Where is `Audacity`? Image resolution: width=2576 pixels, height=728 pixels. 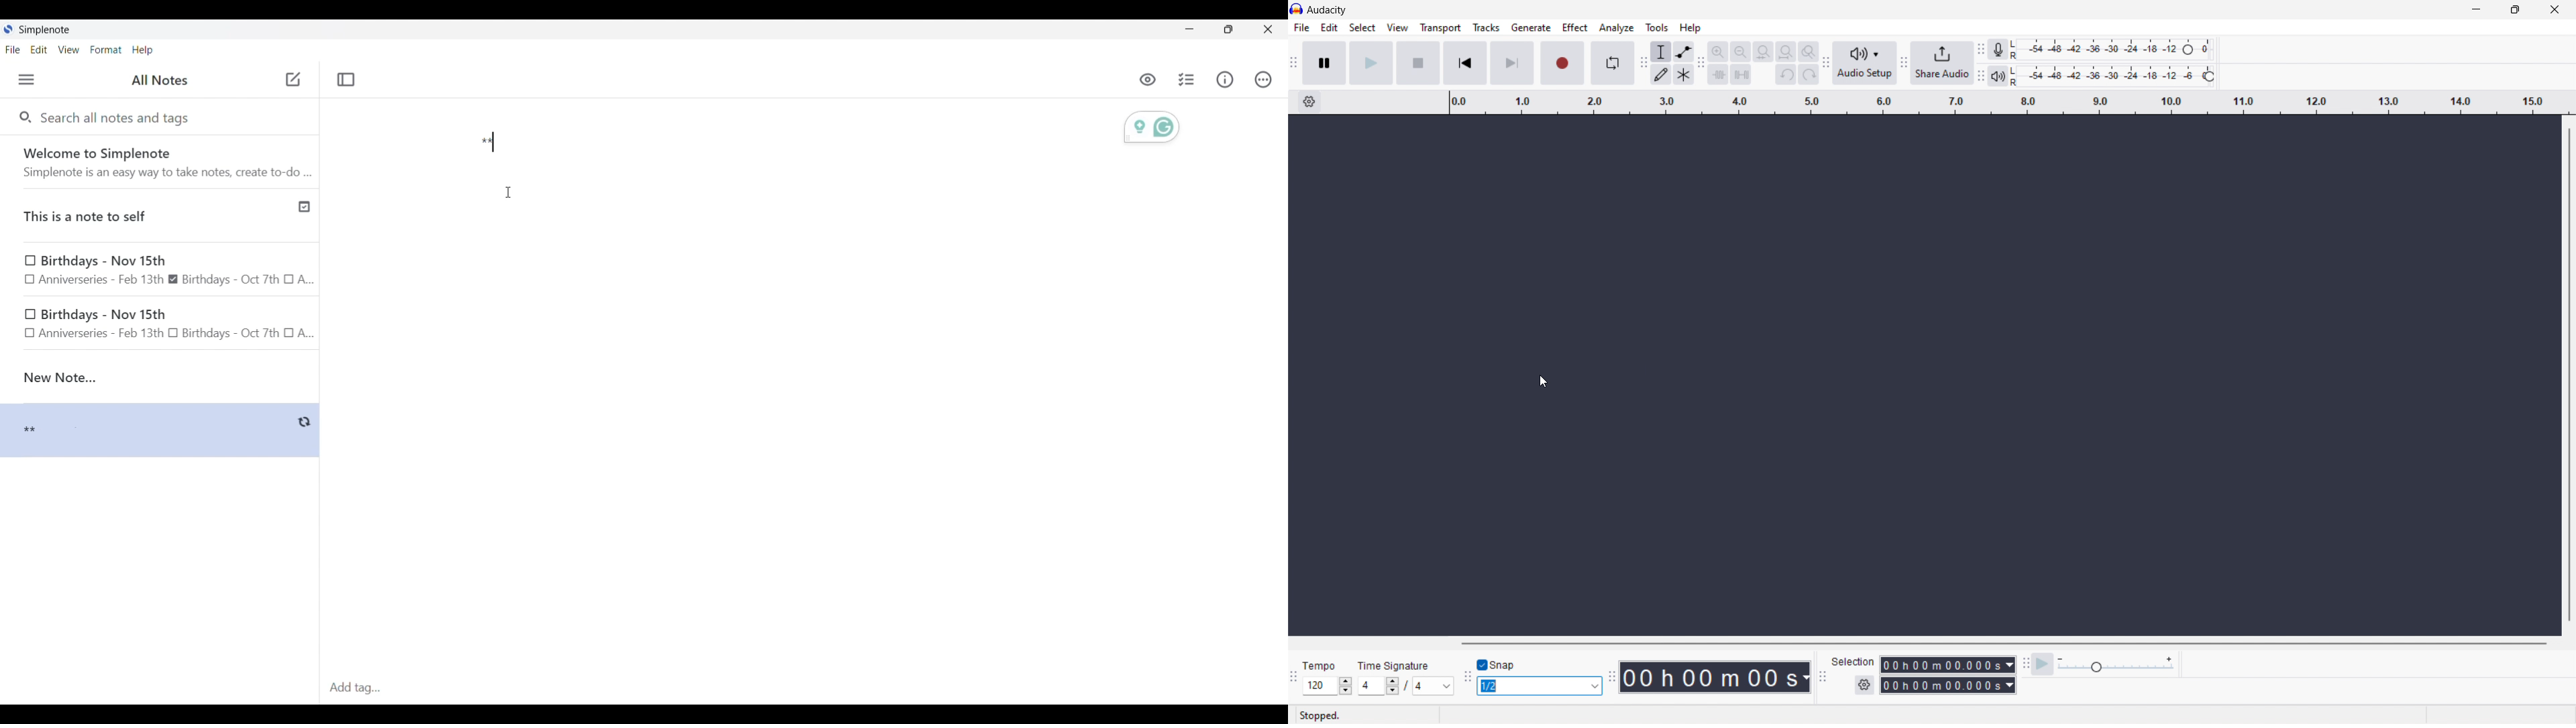 Audacity is located at coordinates (1328, 9).